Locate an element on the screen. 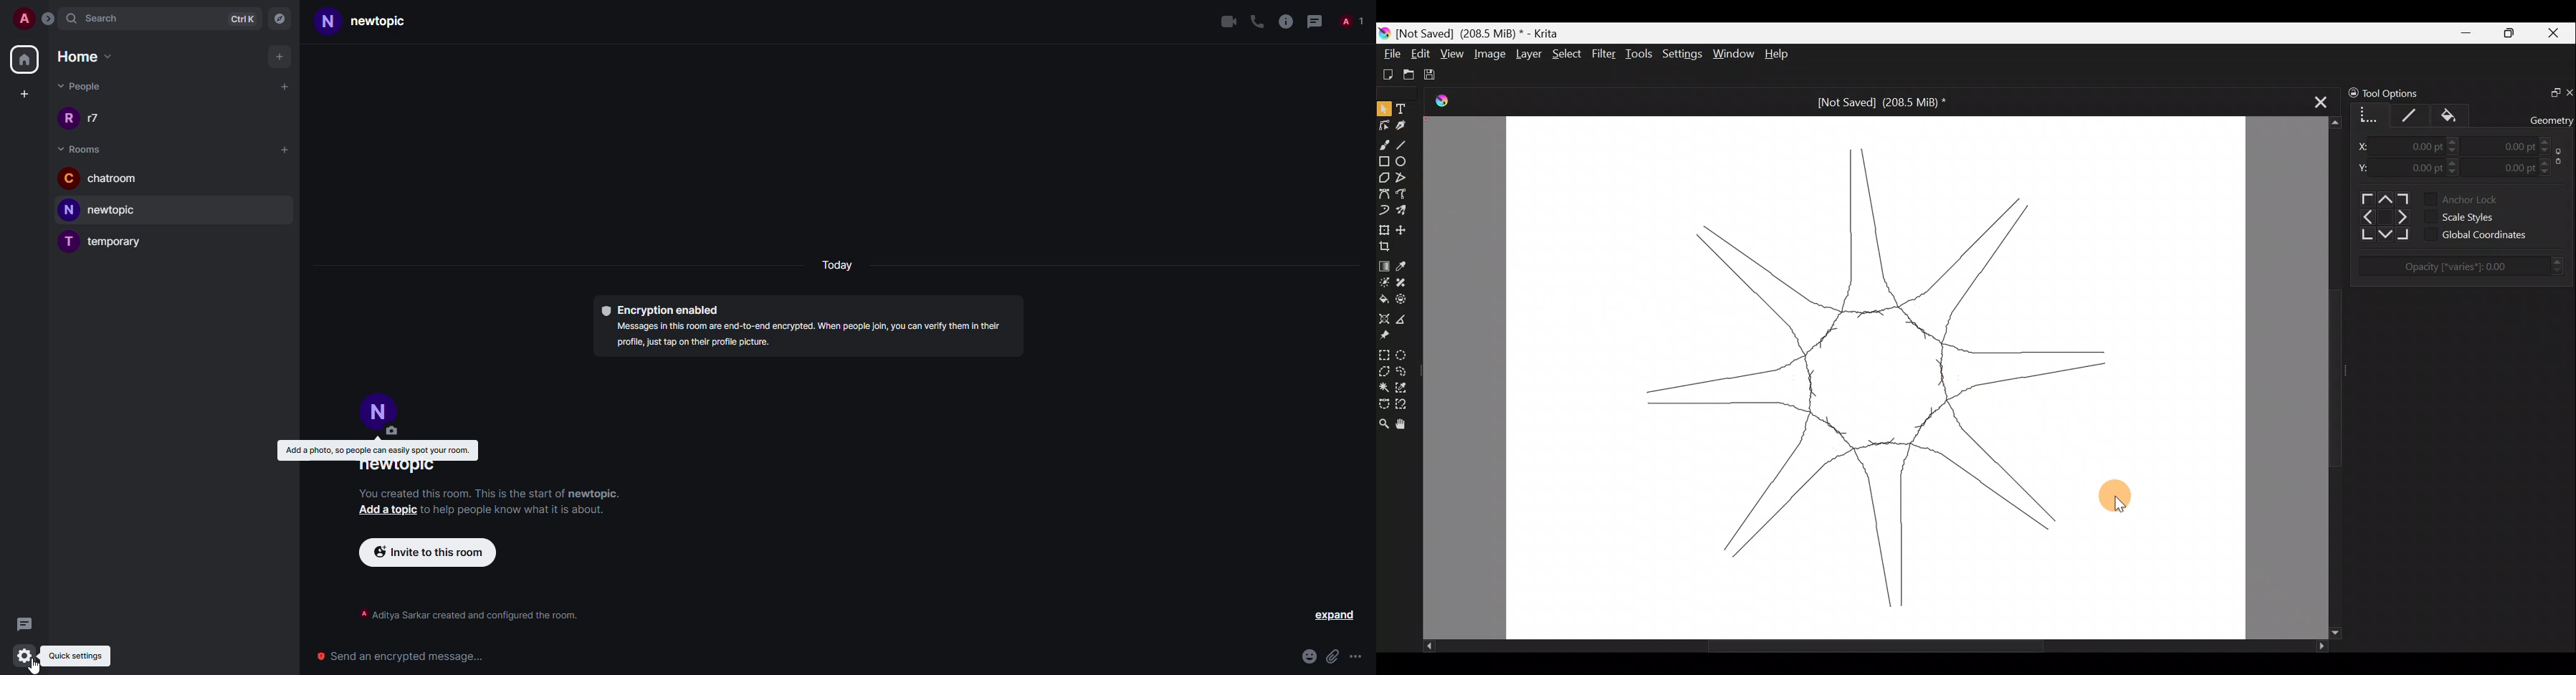 This screenshot has height=700, width=2576. room is located at coordinates (400, 468).